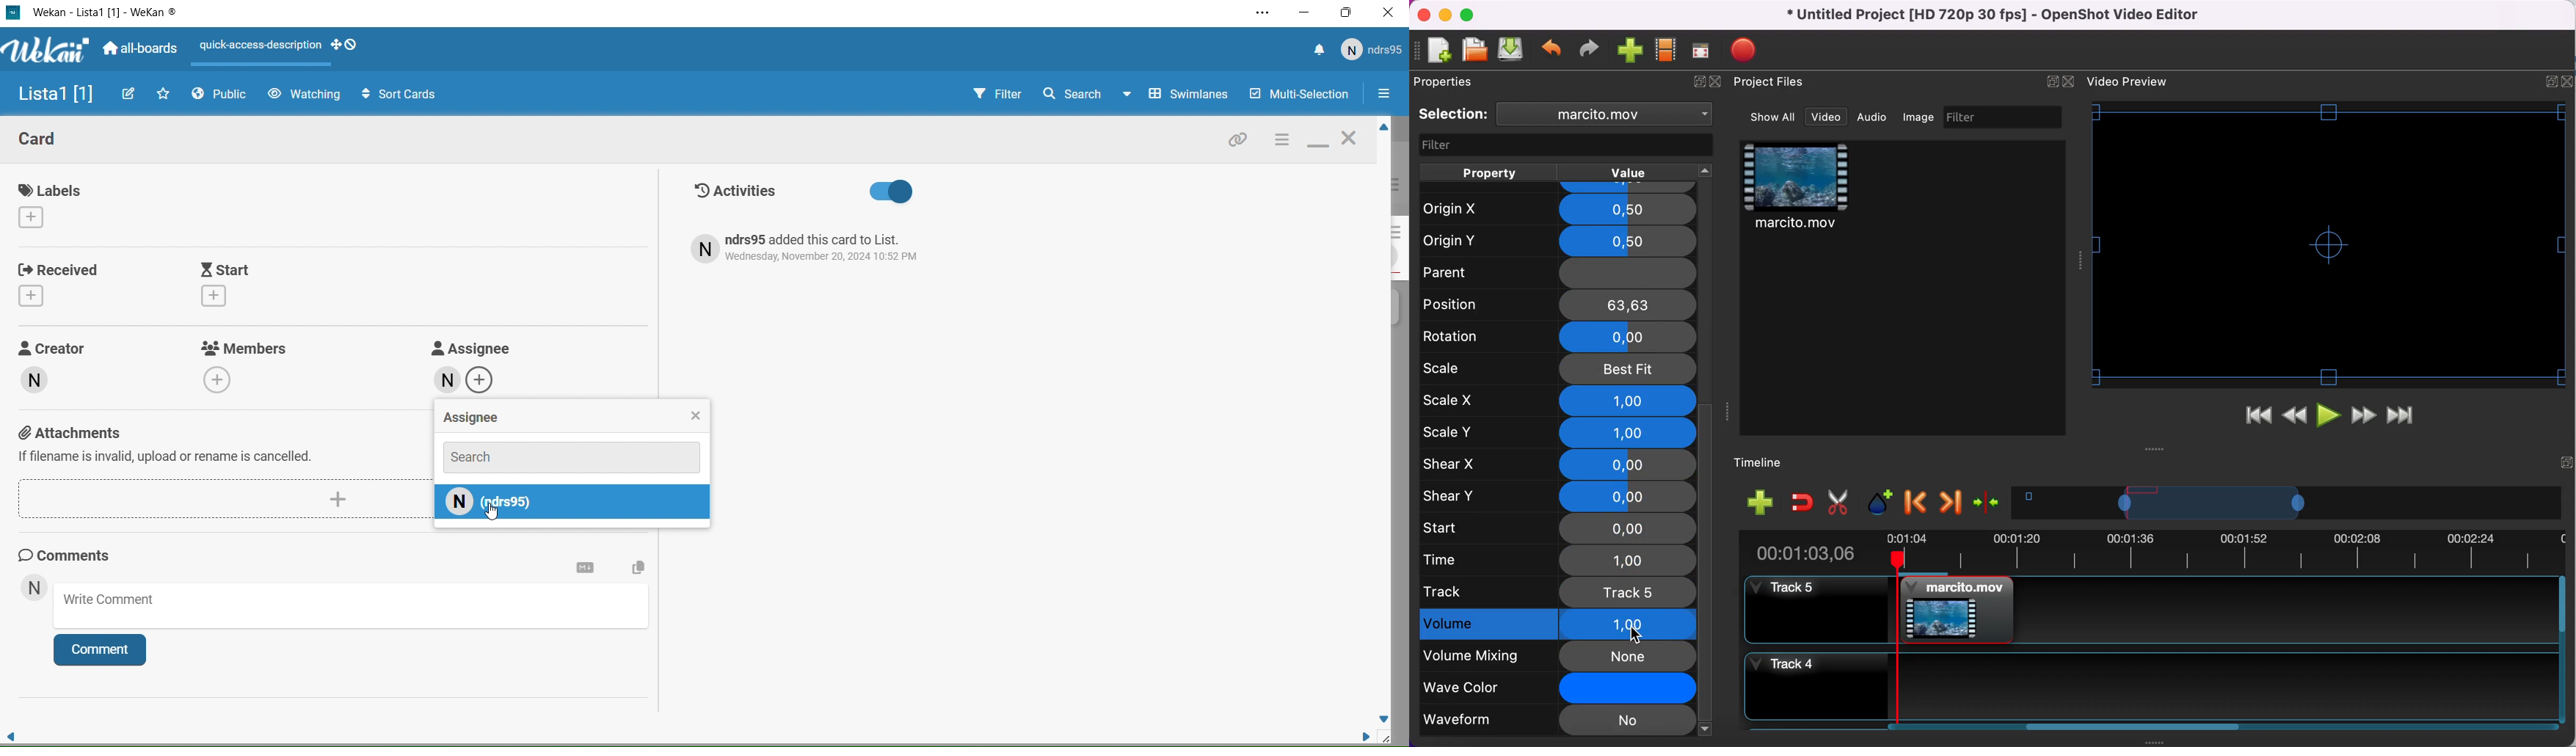 This screenshot has width=2576, height=756. Describe the element at coordinates (1989, 501) in the screenshot. I see `center the timeline` at that location.